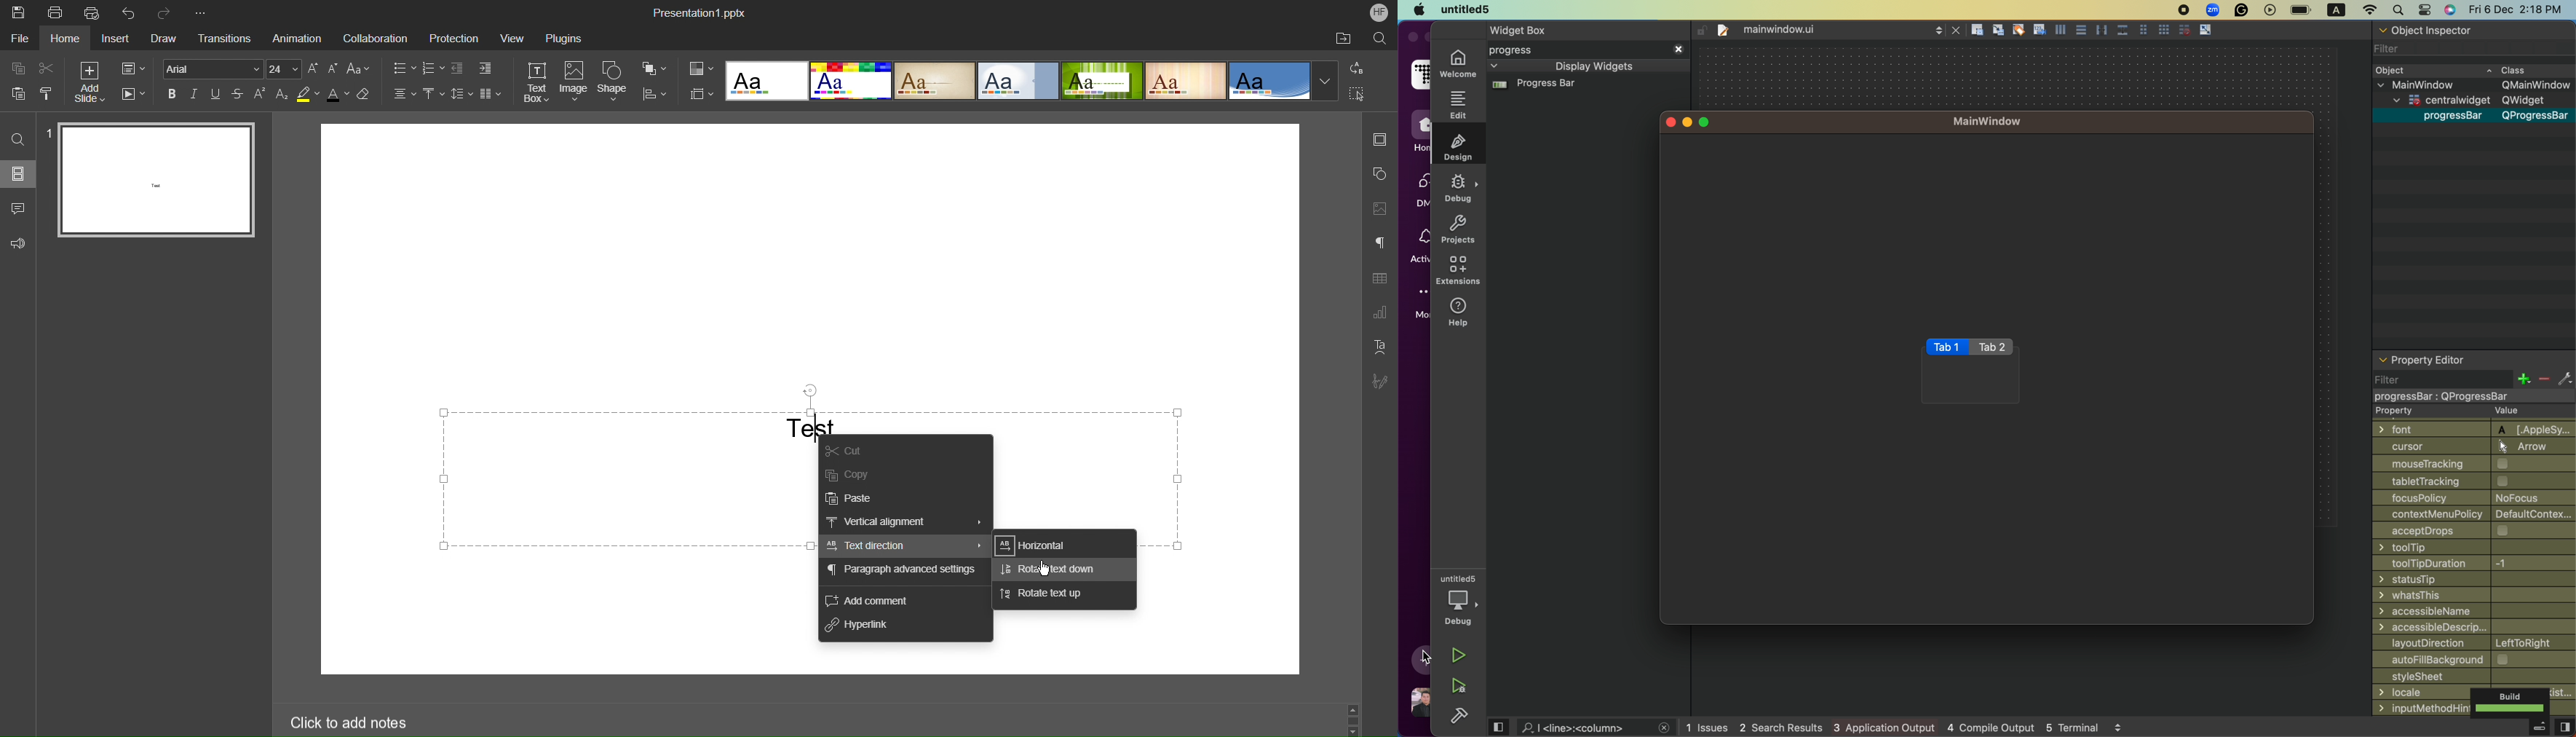 This screenshot has width=2576, height=756. What do you see at coordinates (1977, 29) in the screenshot?
I see `create rectangle` at bounding box center [1977, 29].